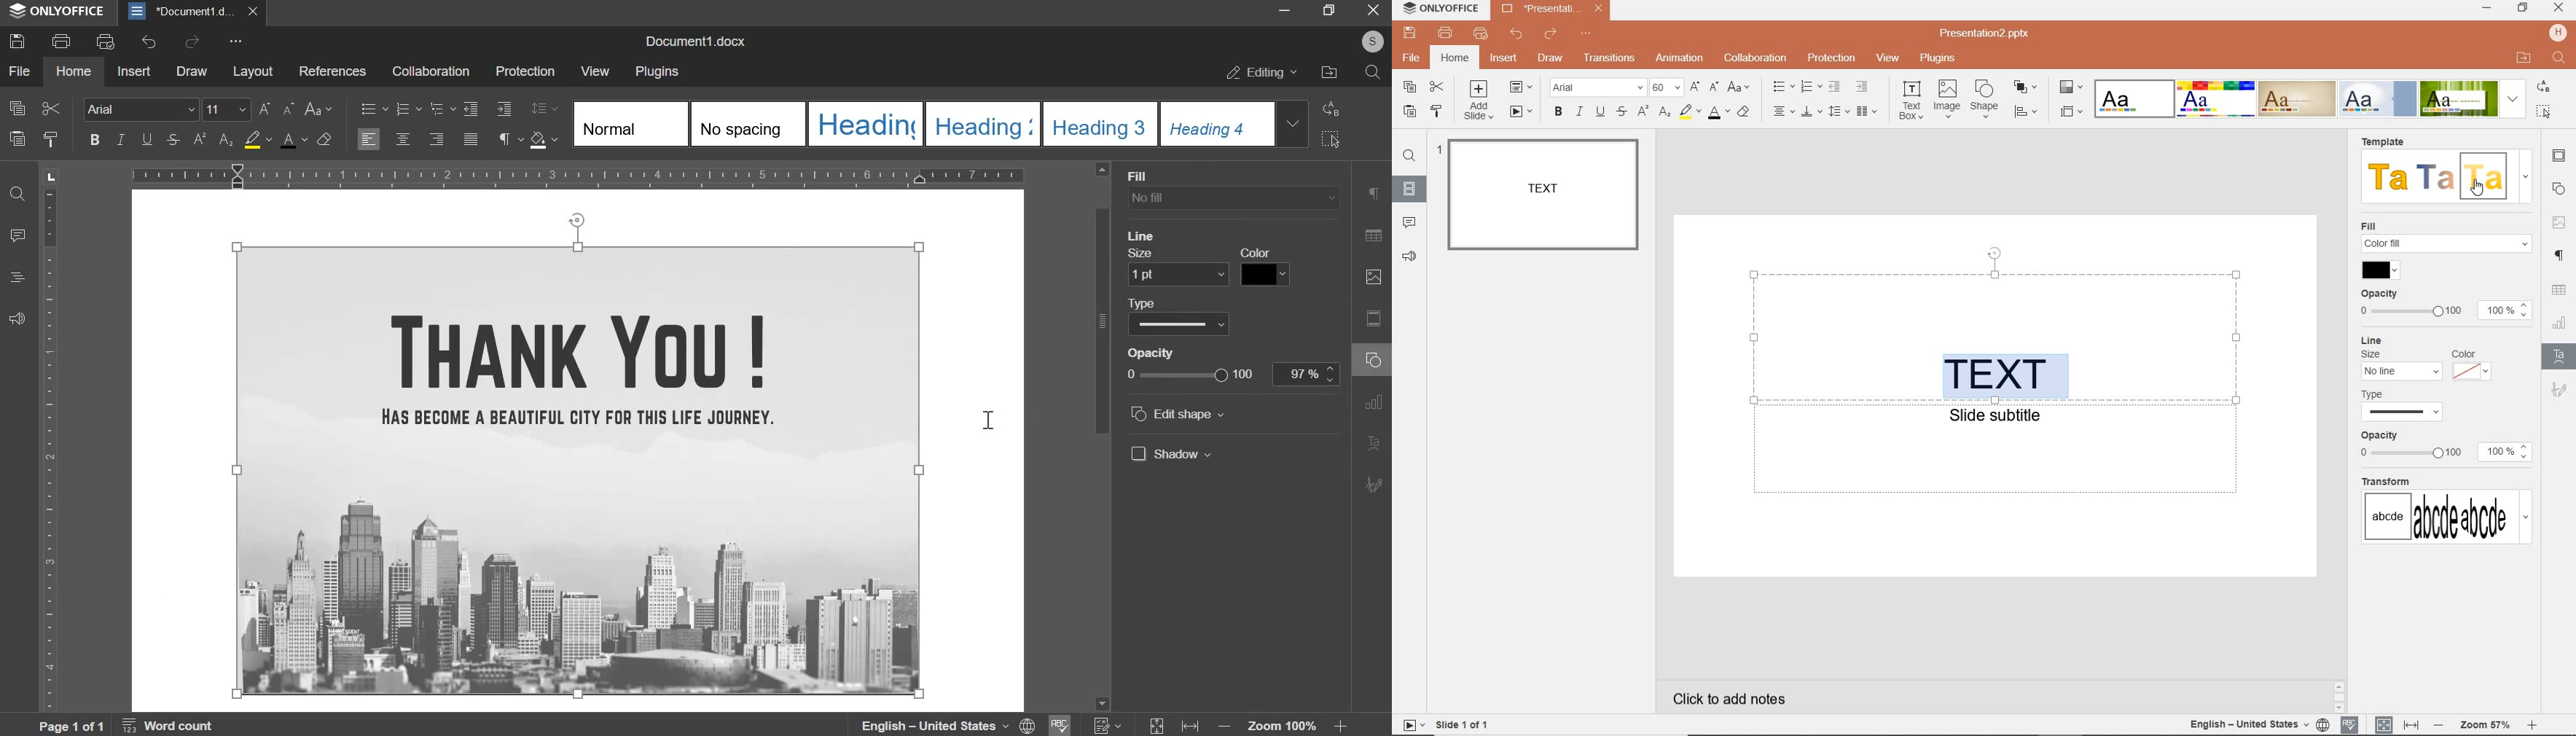 This screenshot has height=756, width=2576. I want to click on Document1.docx, so click(700, 39).